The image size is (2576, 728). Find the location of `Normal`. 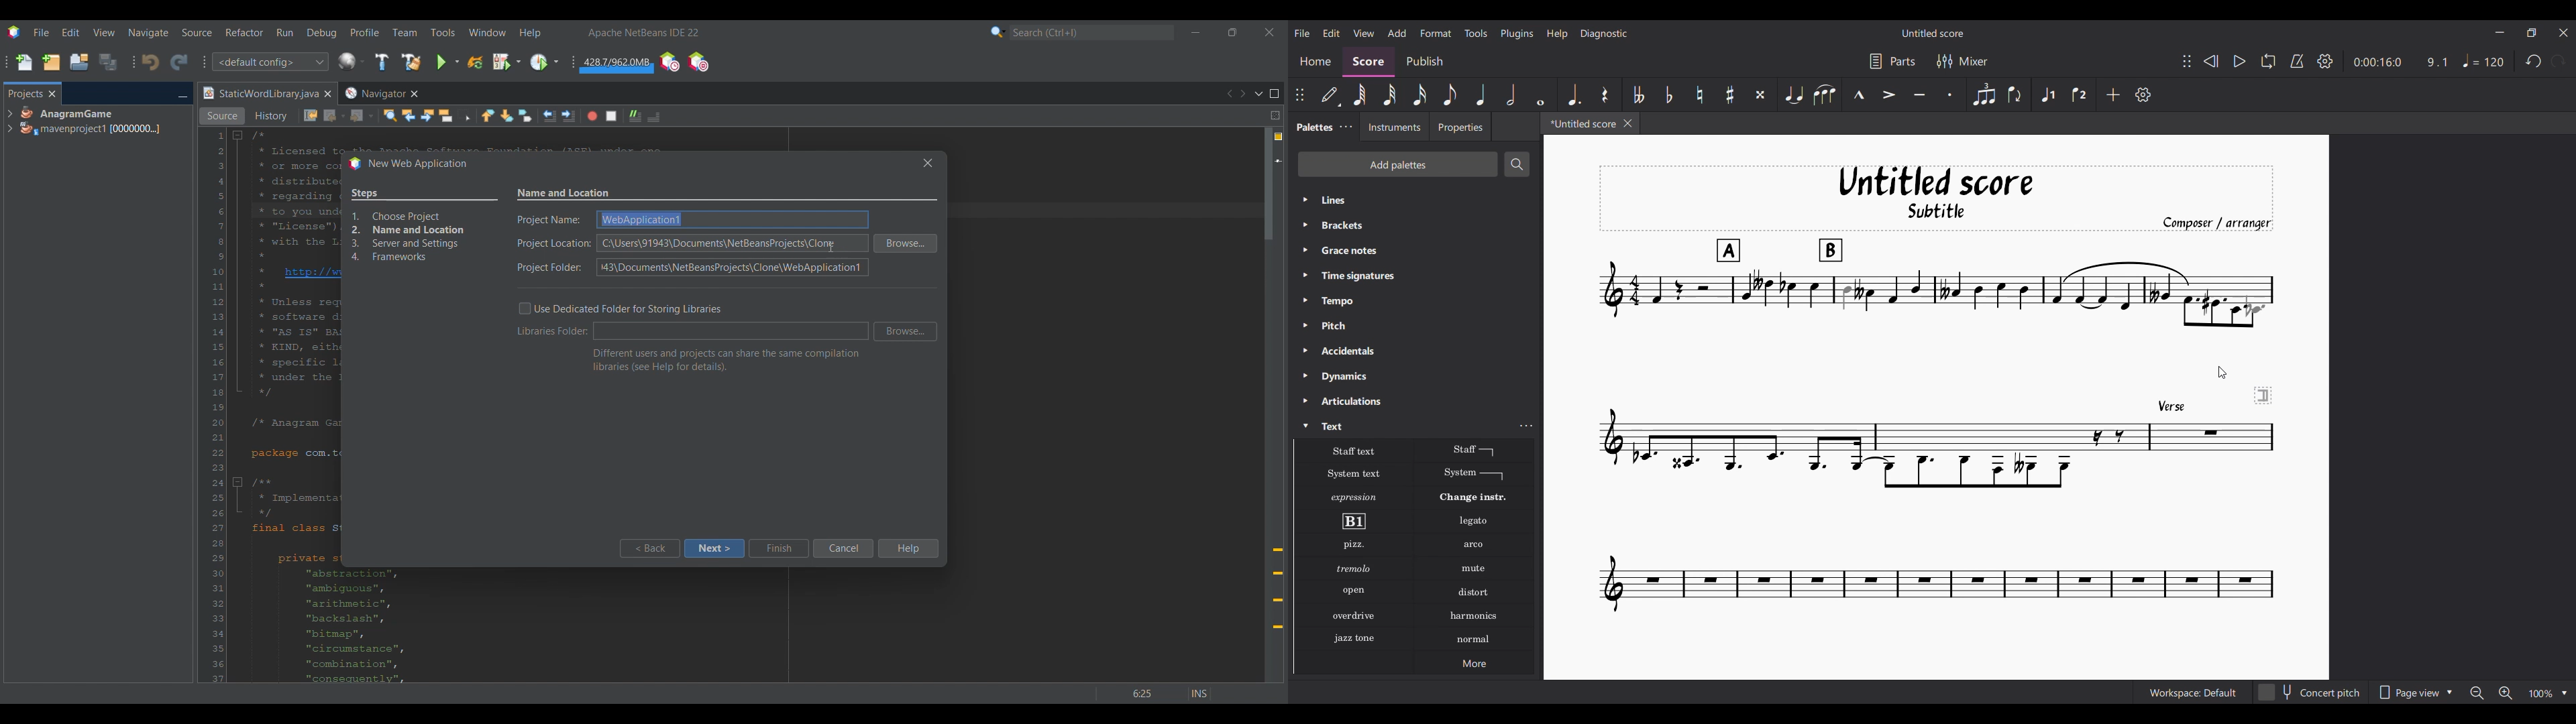

Normal is located at coordinates (1474, 639).